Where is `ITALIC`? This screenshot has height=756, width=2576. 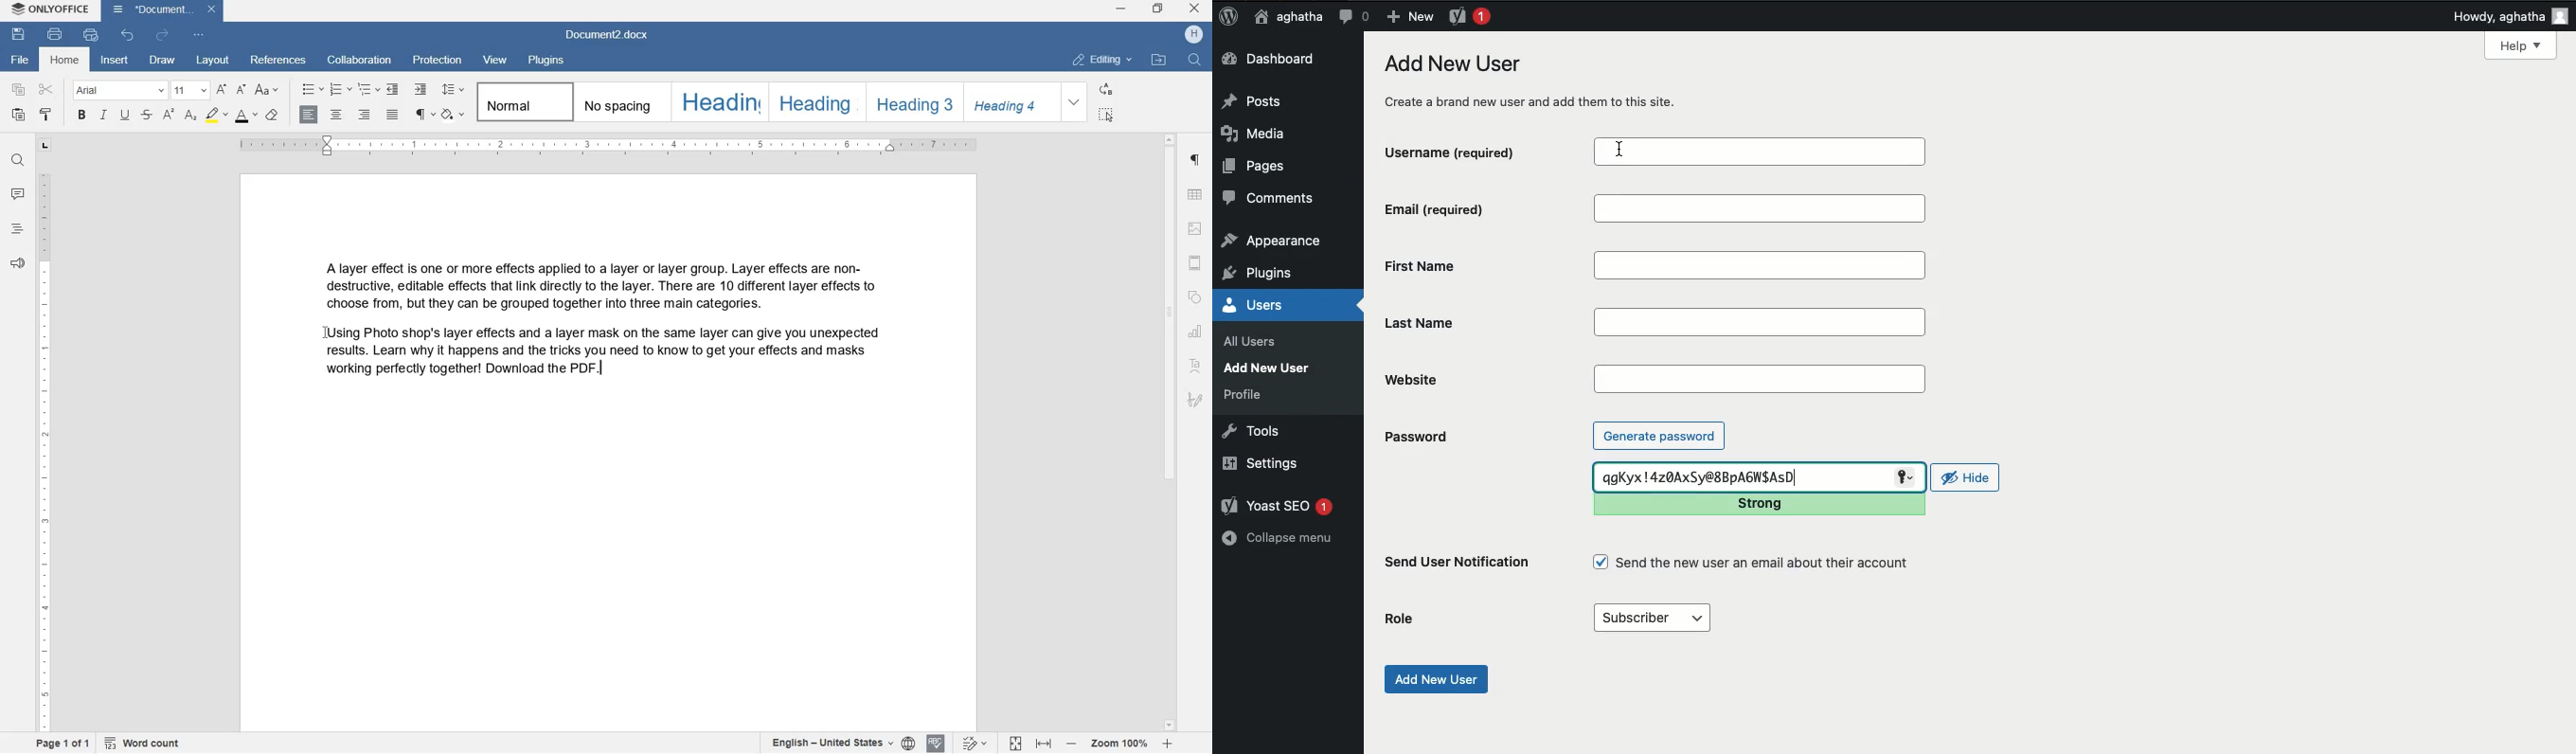
ITALIC is located at coordinates (103, 116).